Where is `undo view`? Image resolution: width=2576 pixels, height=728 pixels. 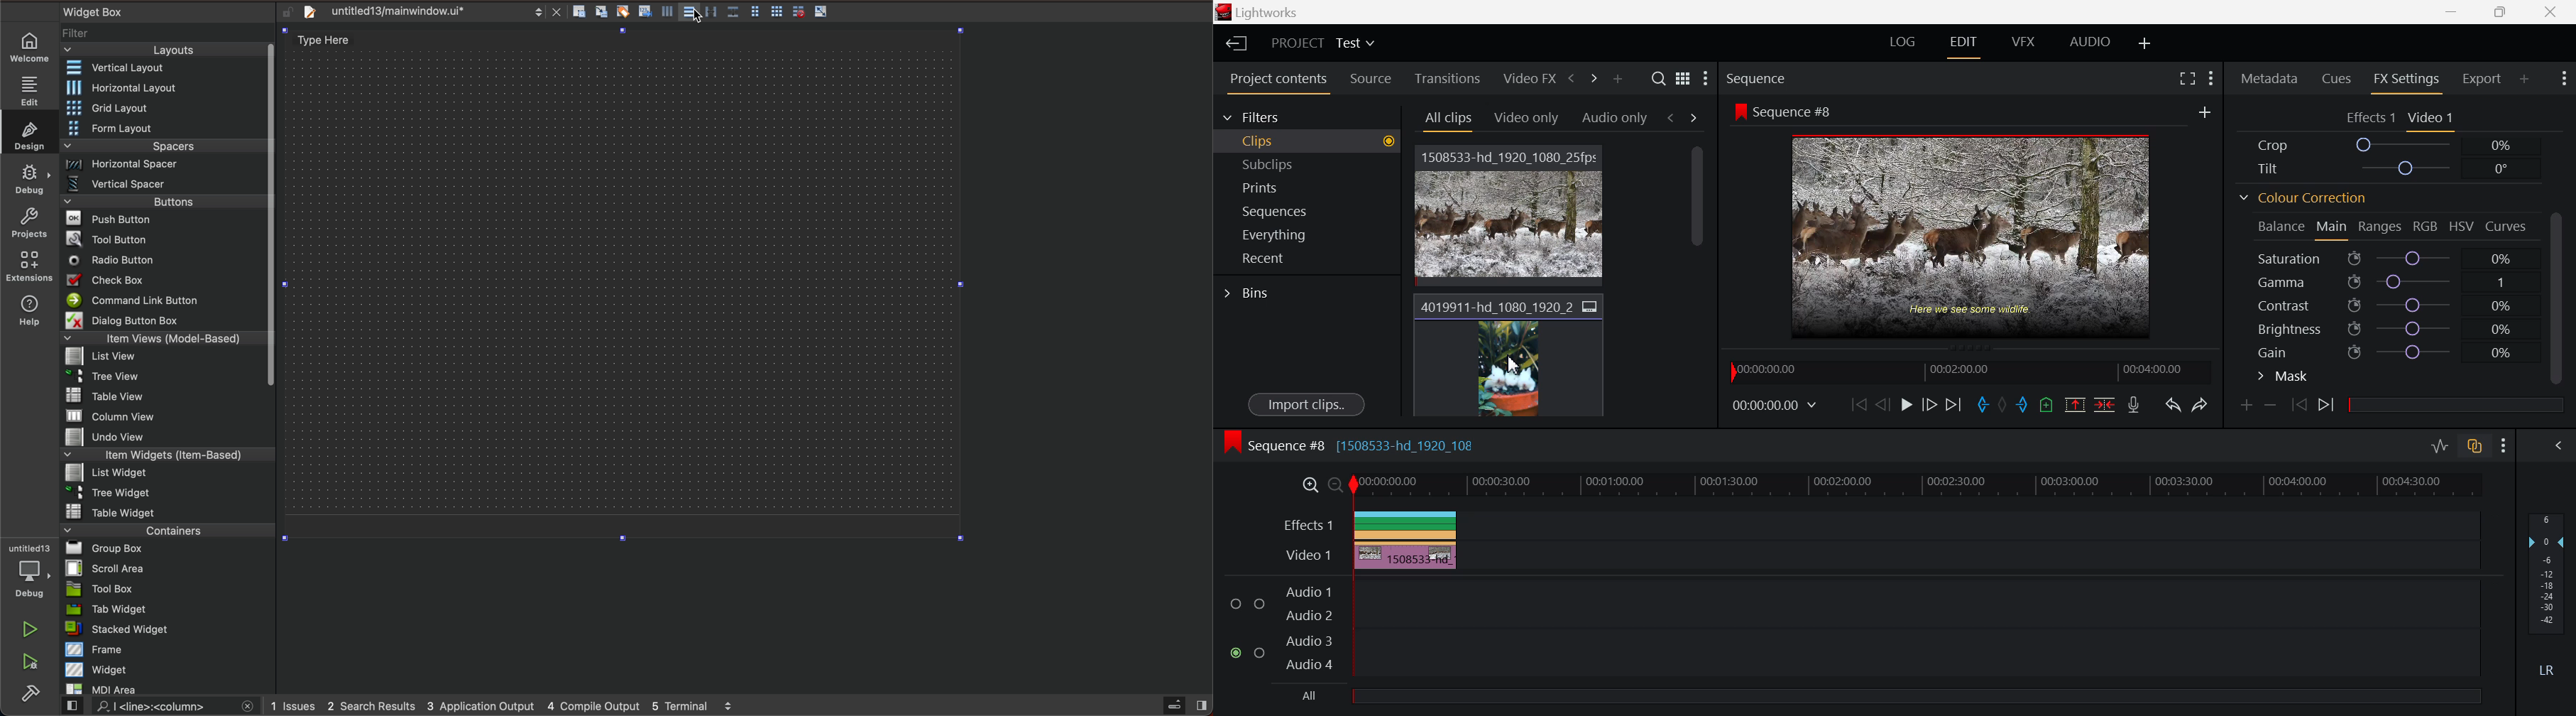 undo view is located at coordinates (164, 437).